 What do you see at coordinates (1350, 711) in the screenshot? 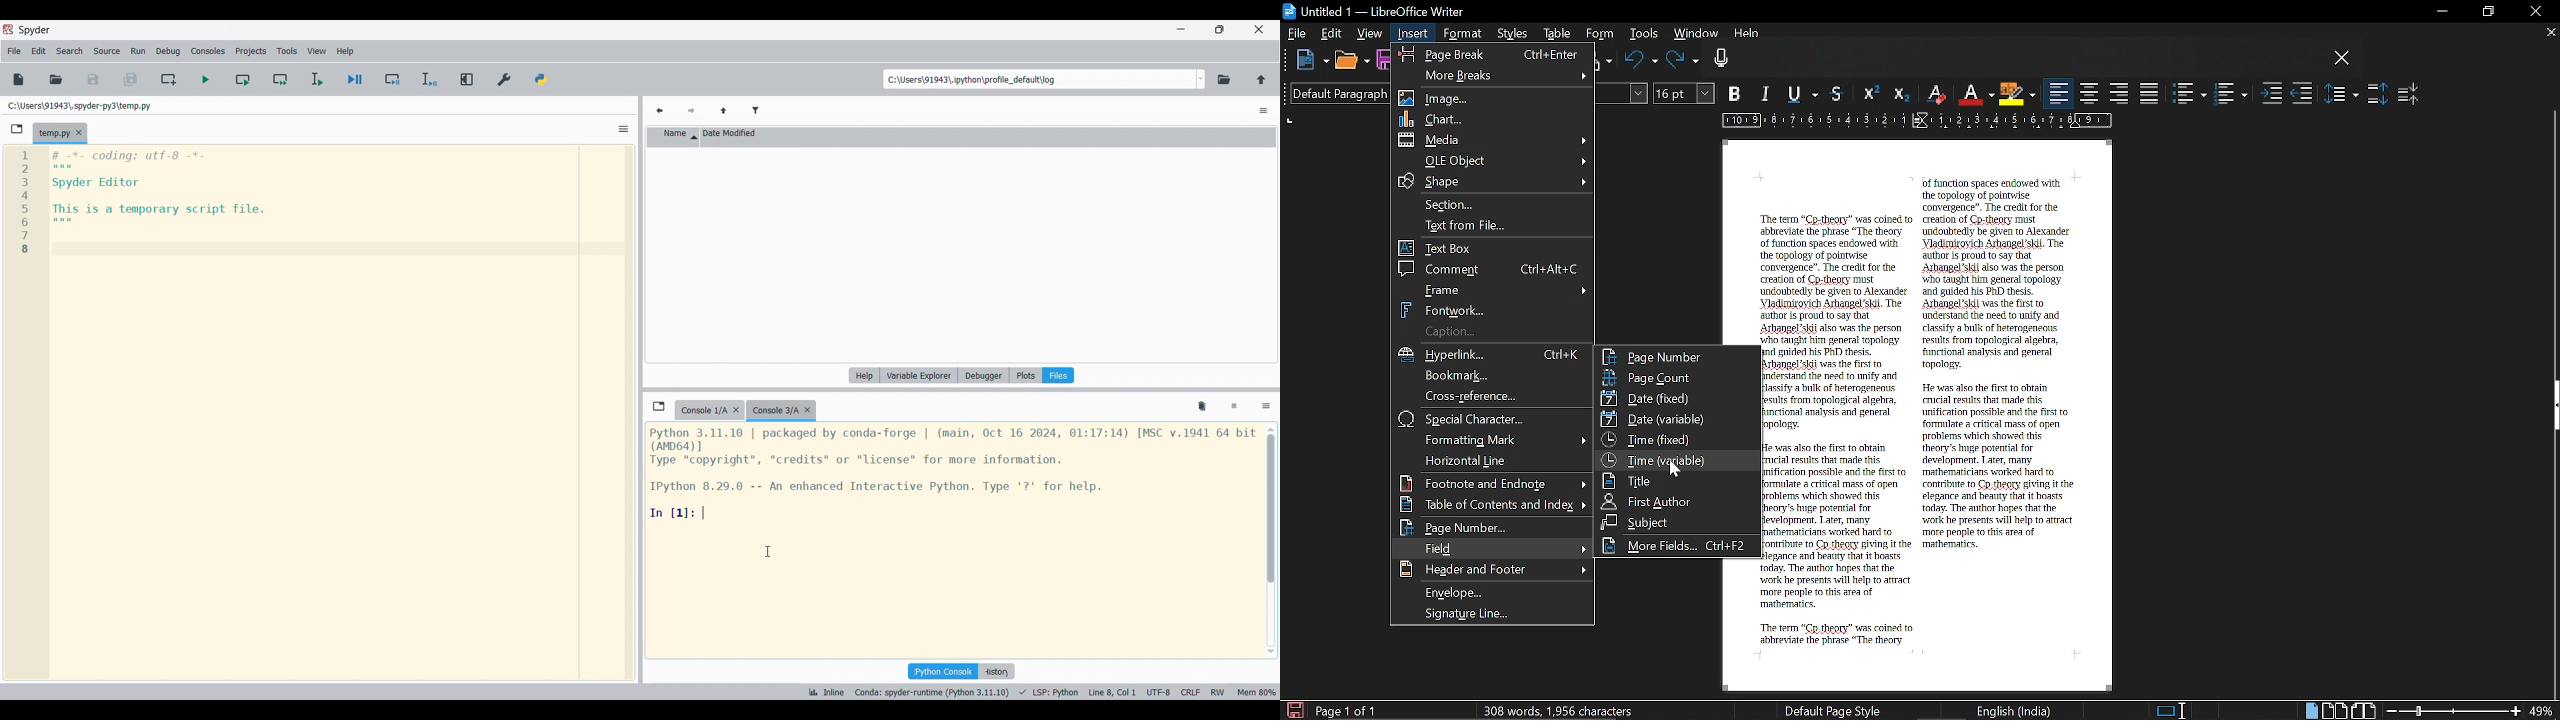
I see `page 1 of 1` at bounding box center [1350, 711].